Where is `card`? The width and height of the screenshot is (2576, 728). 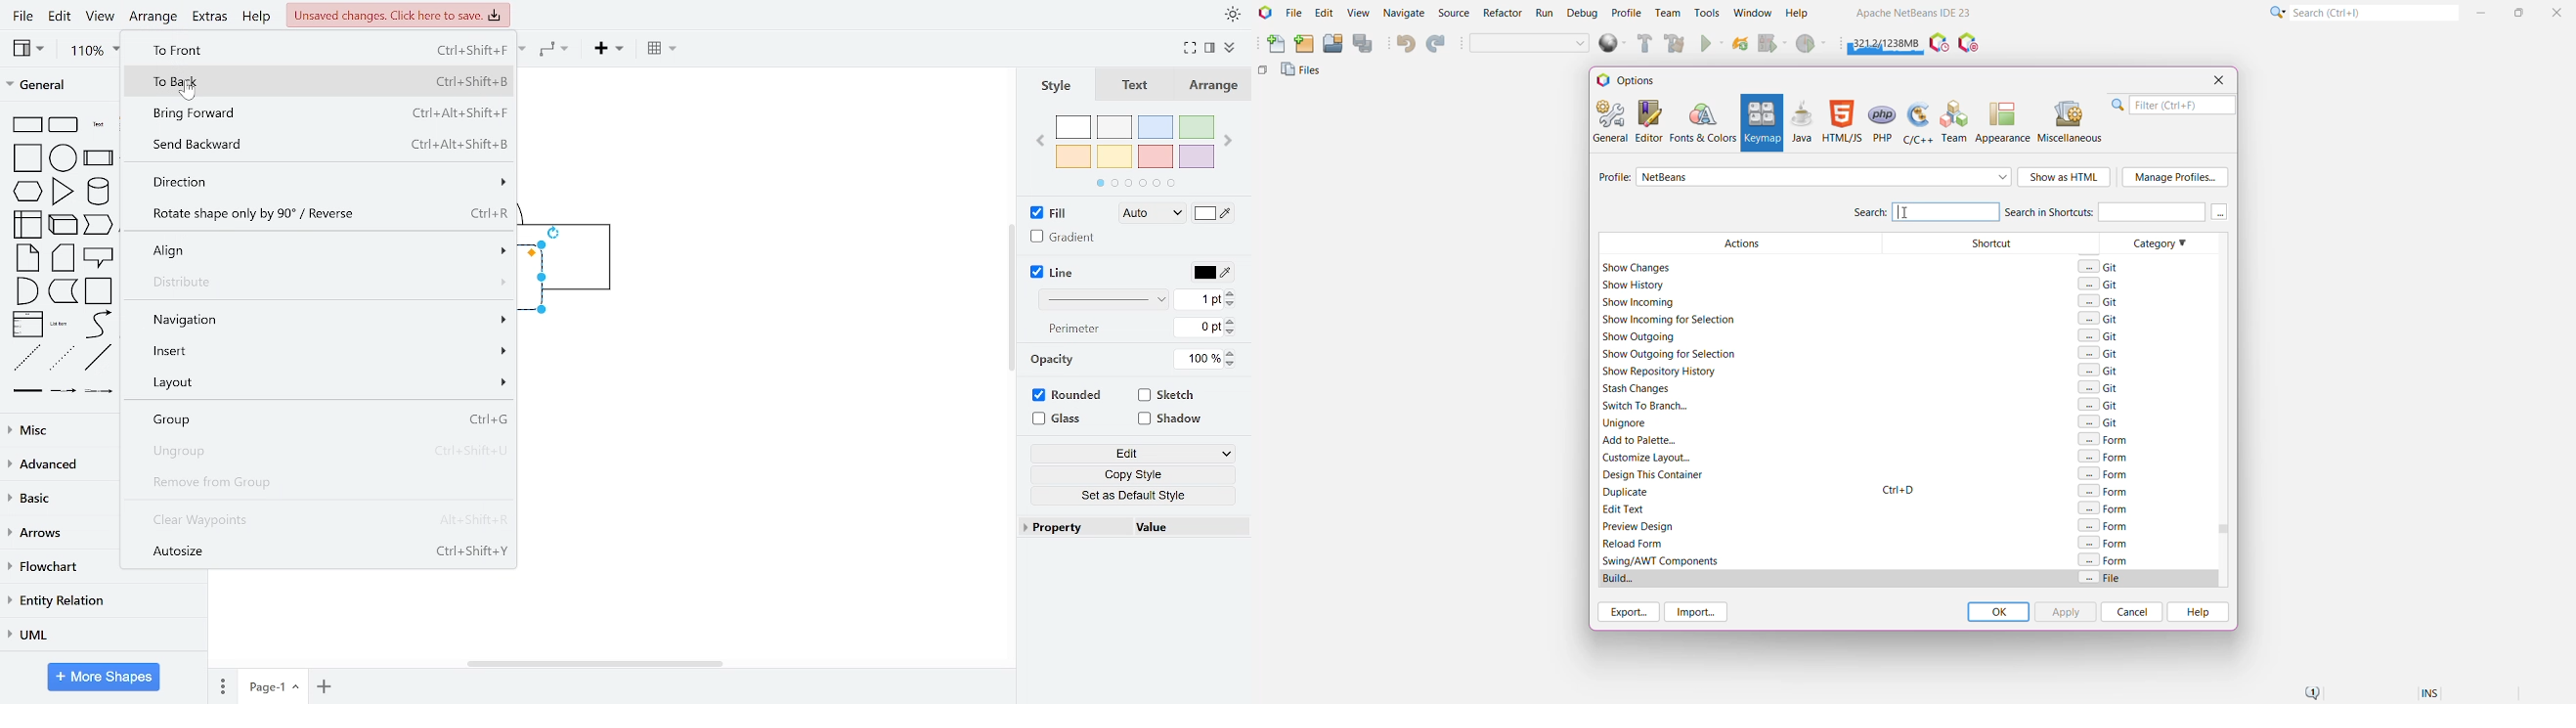 card is located at coordinates (65, 257).